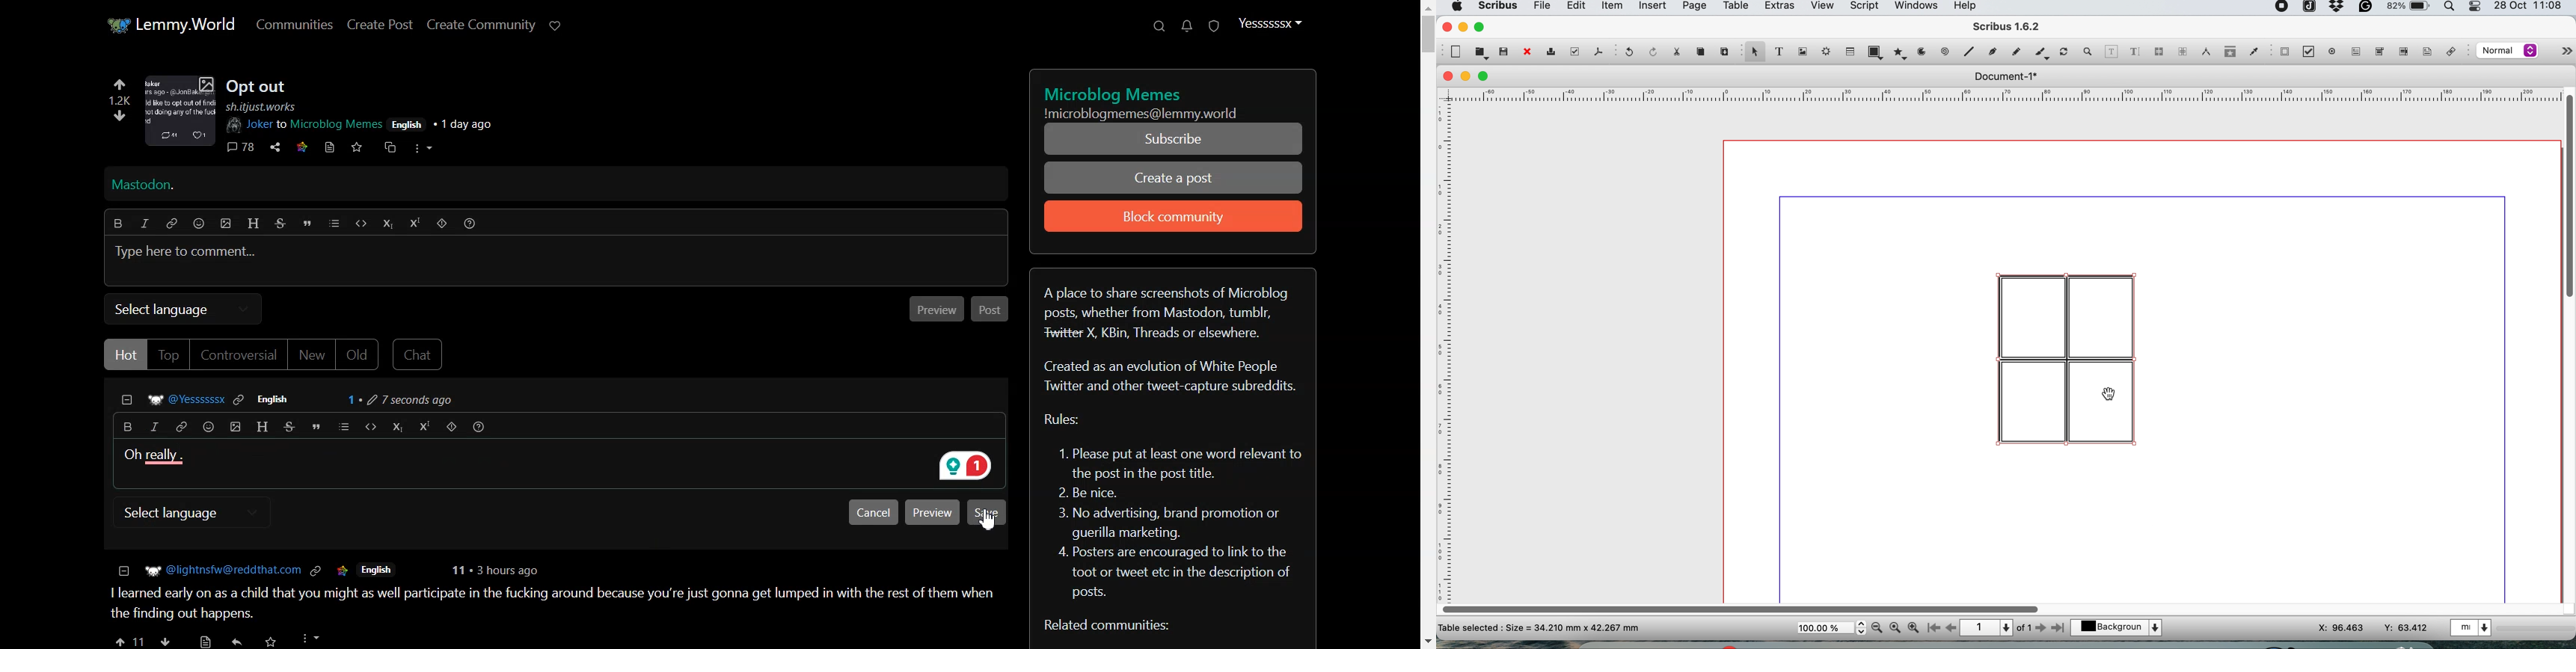  I want to click on open, so click(1482, 52).